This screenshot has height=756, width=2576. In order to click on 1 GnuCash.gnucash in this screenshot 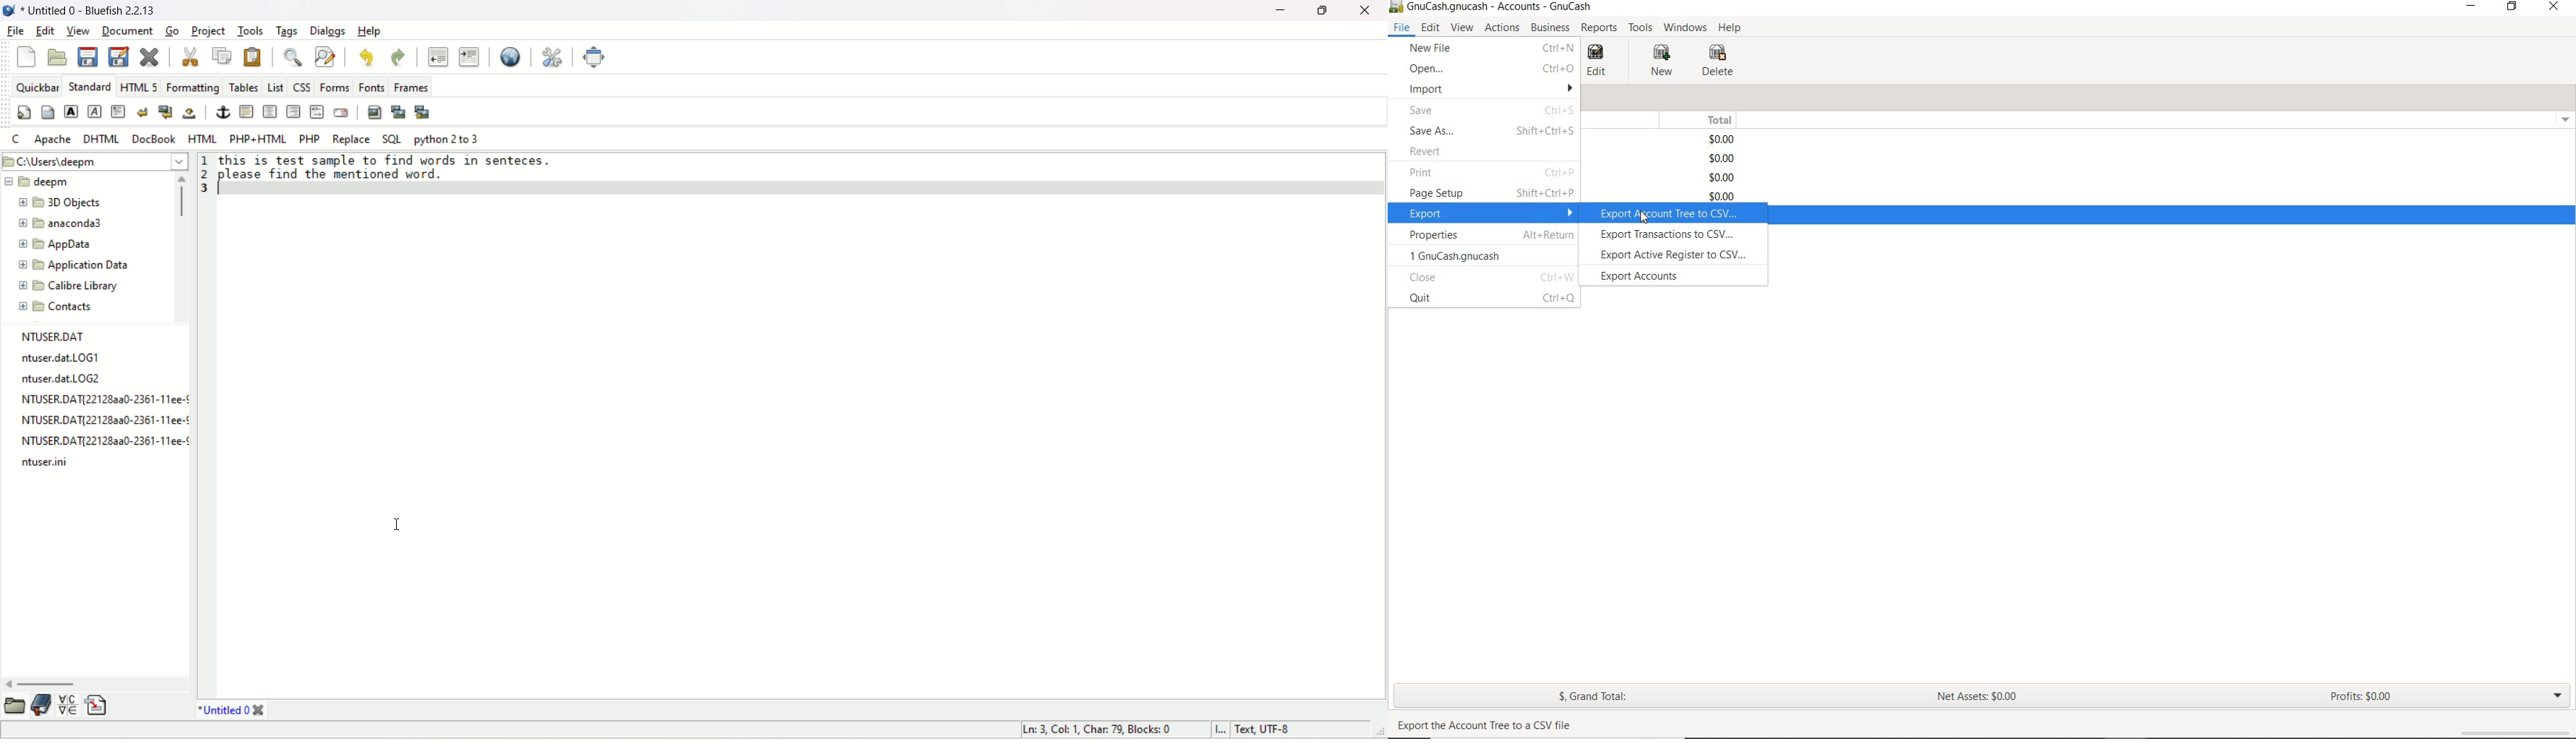, I will do `click(1456, 256)`.